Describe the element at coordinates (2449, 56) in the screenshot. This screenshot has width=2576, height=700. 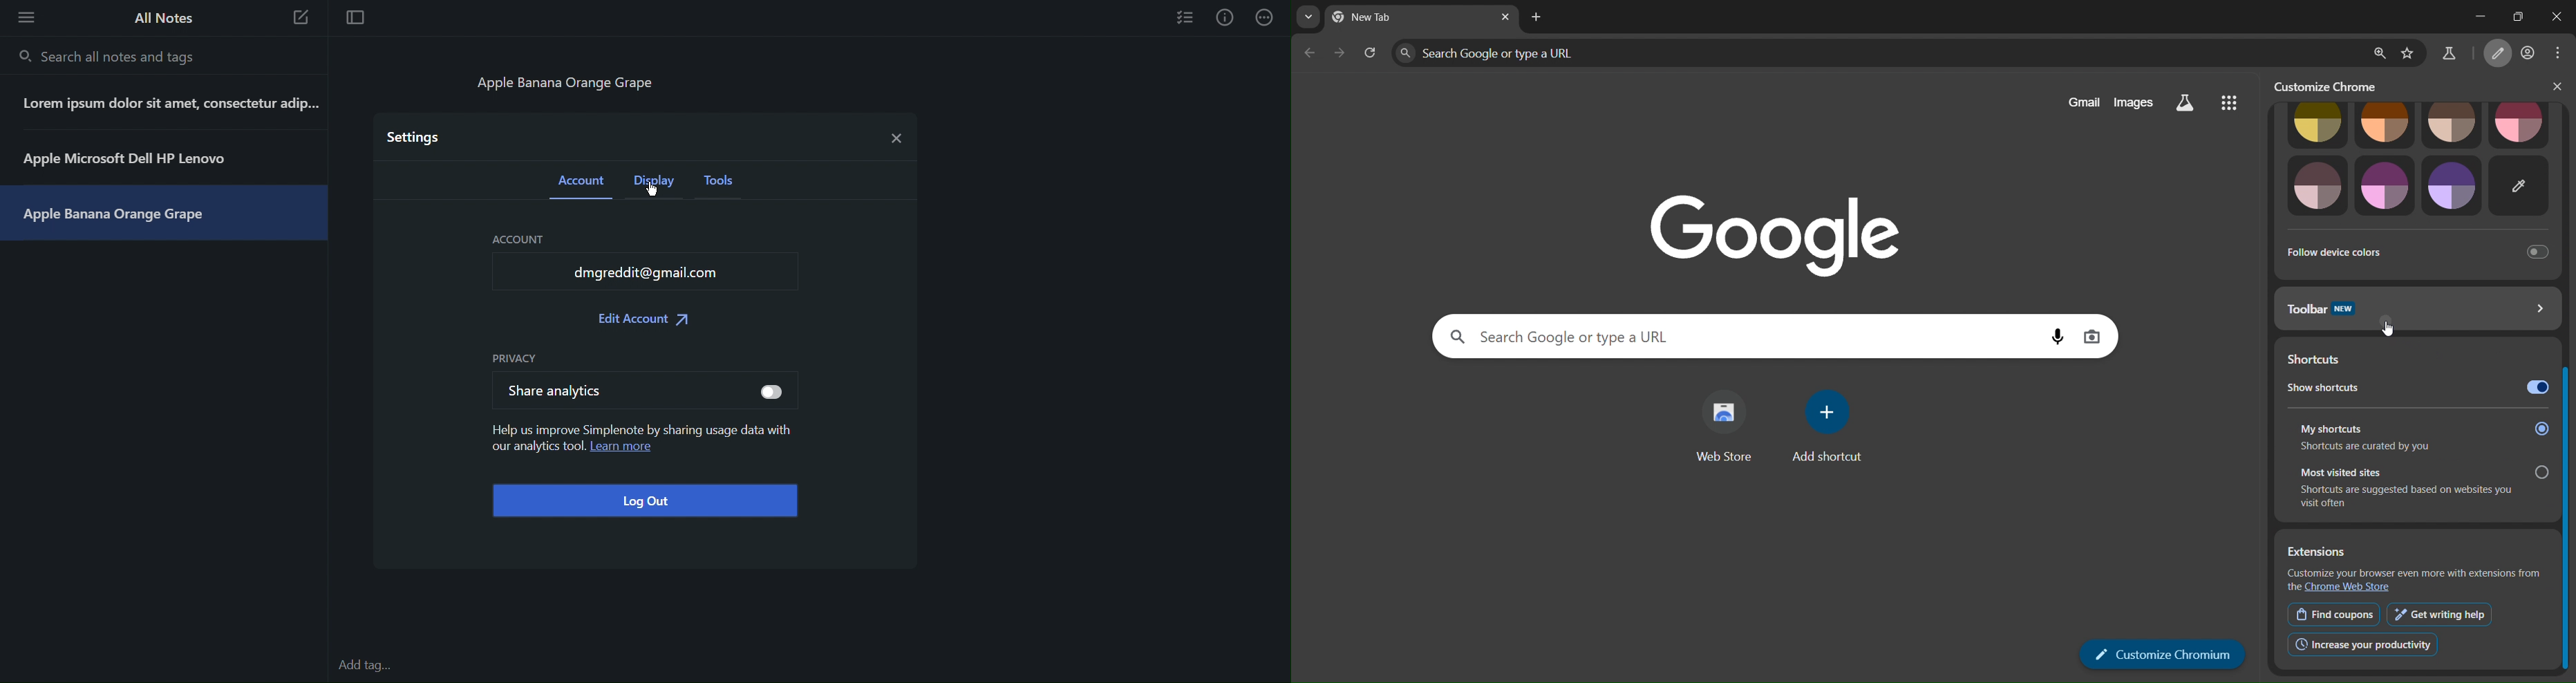
I see `search labs` at that location.